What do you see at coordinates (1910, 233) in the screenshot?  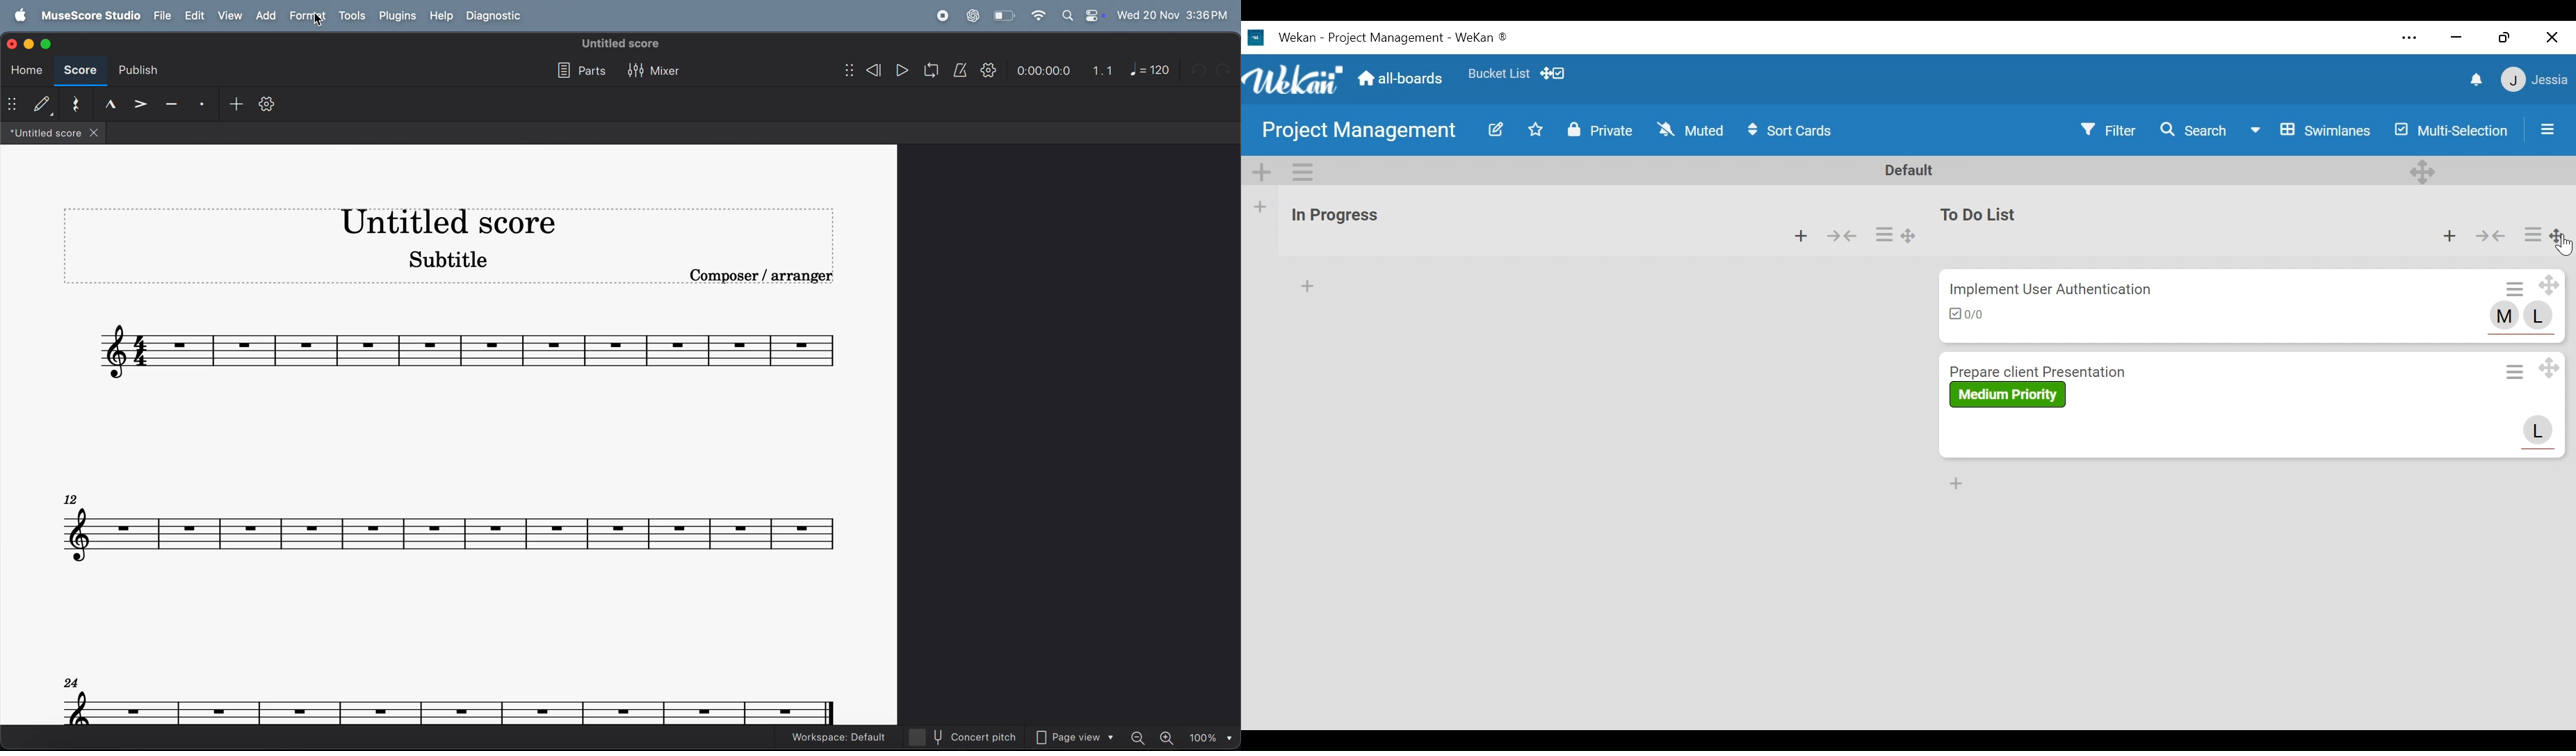 I see `Drag` at bounding box center [1910, 233].